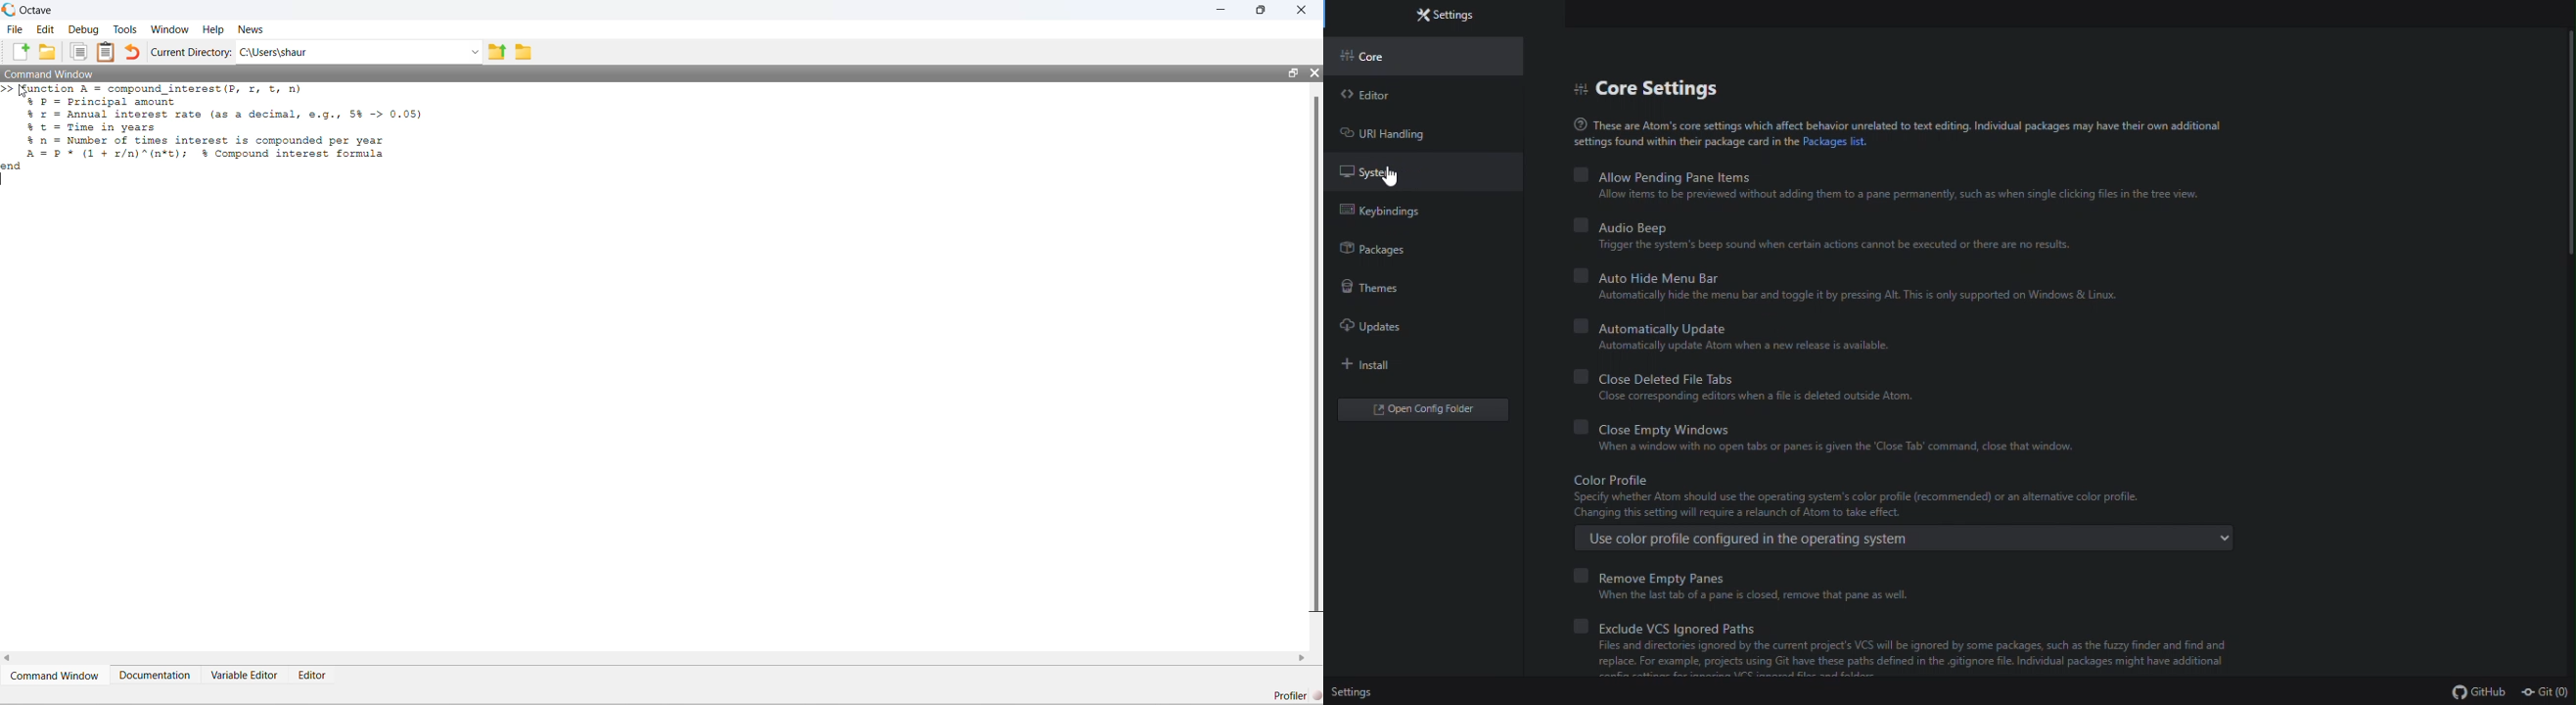  I want to click on Command Window, so click(56, 675).